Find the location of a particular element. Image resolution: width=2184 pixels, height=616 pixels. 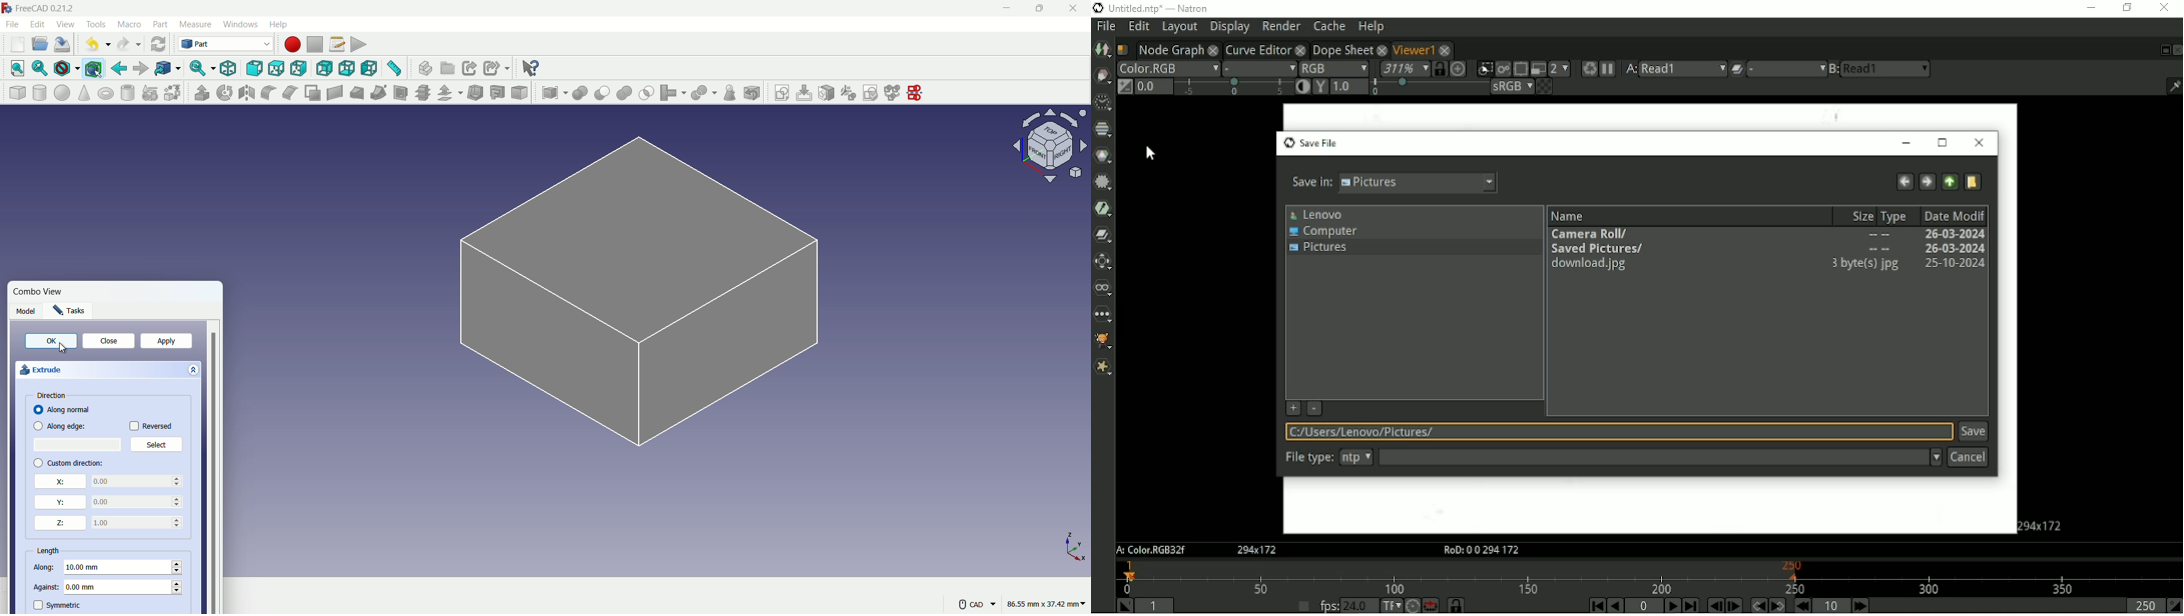

start macros is located at coordinates (293, 44).